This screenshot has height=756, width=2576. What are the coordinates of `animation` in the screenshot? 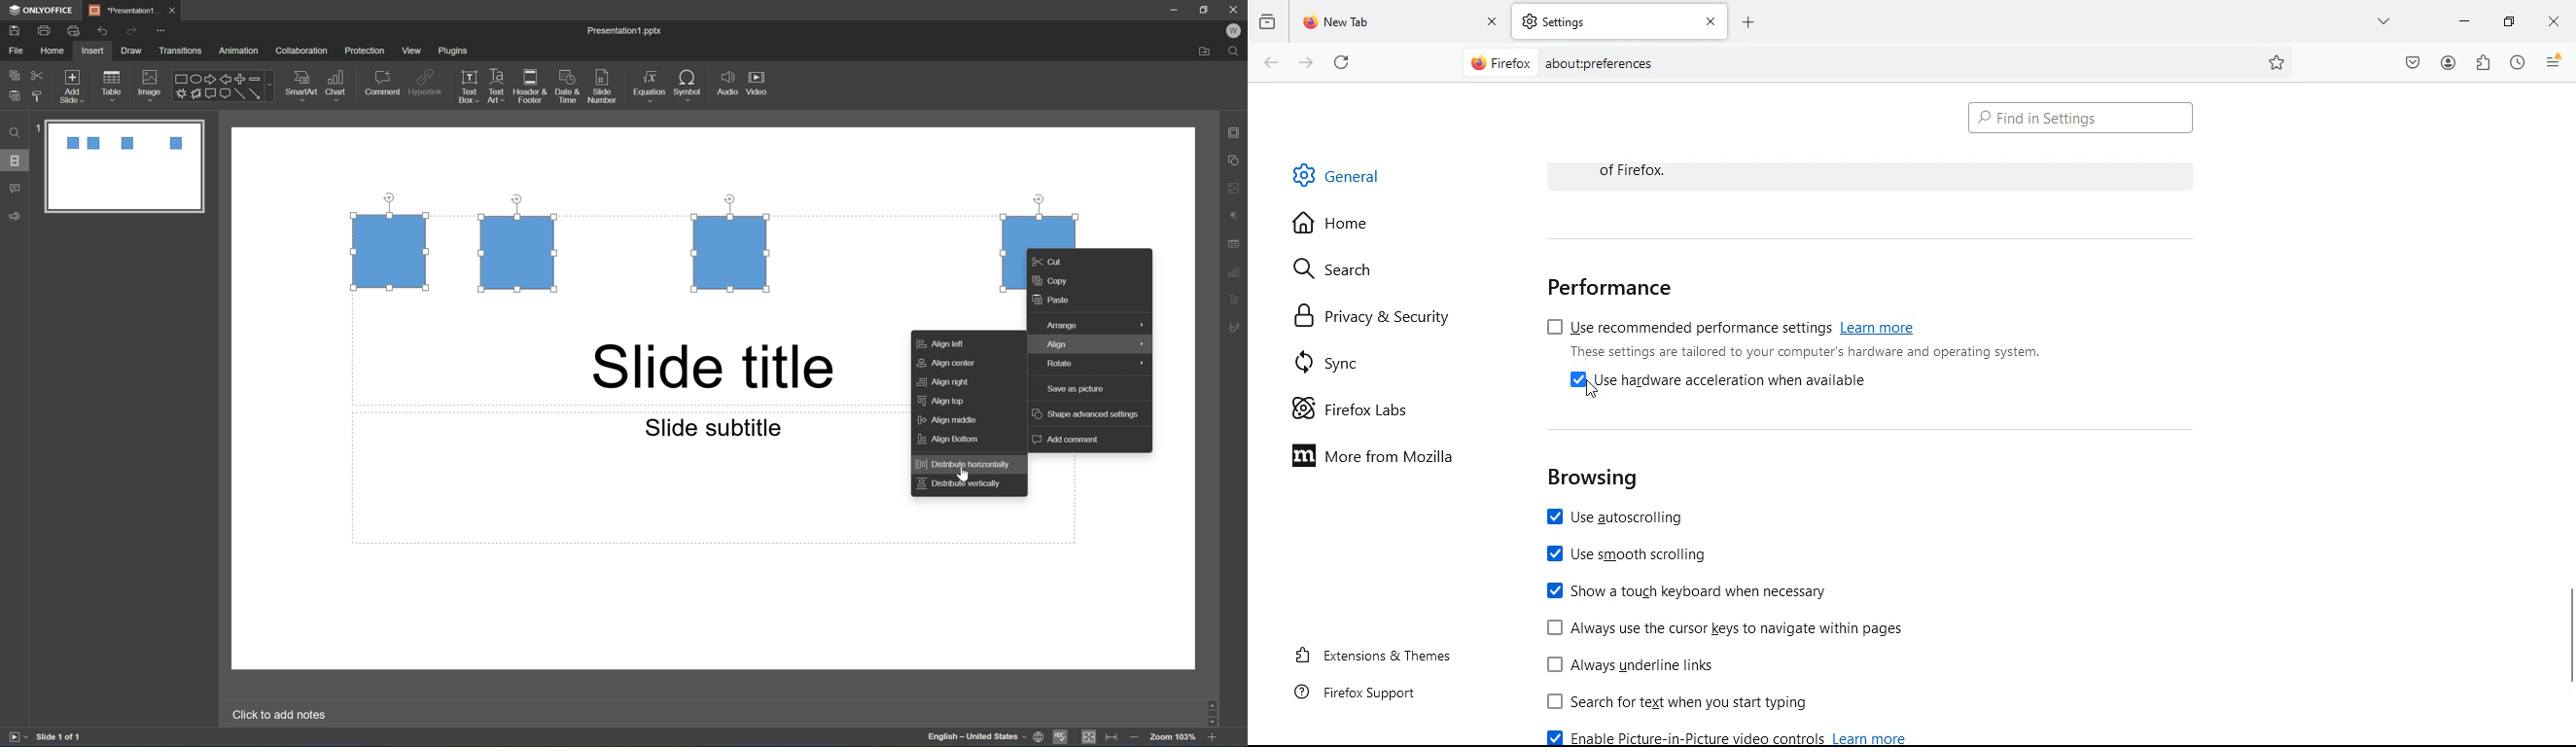 It's located at (243, 50).